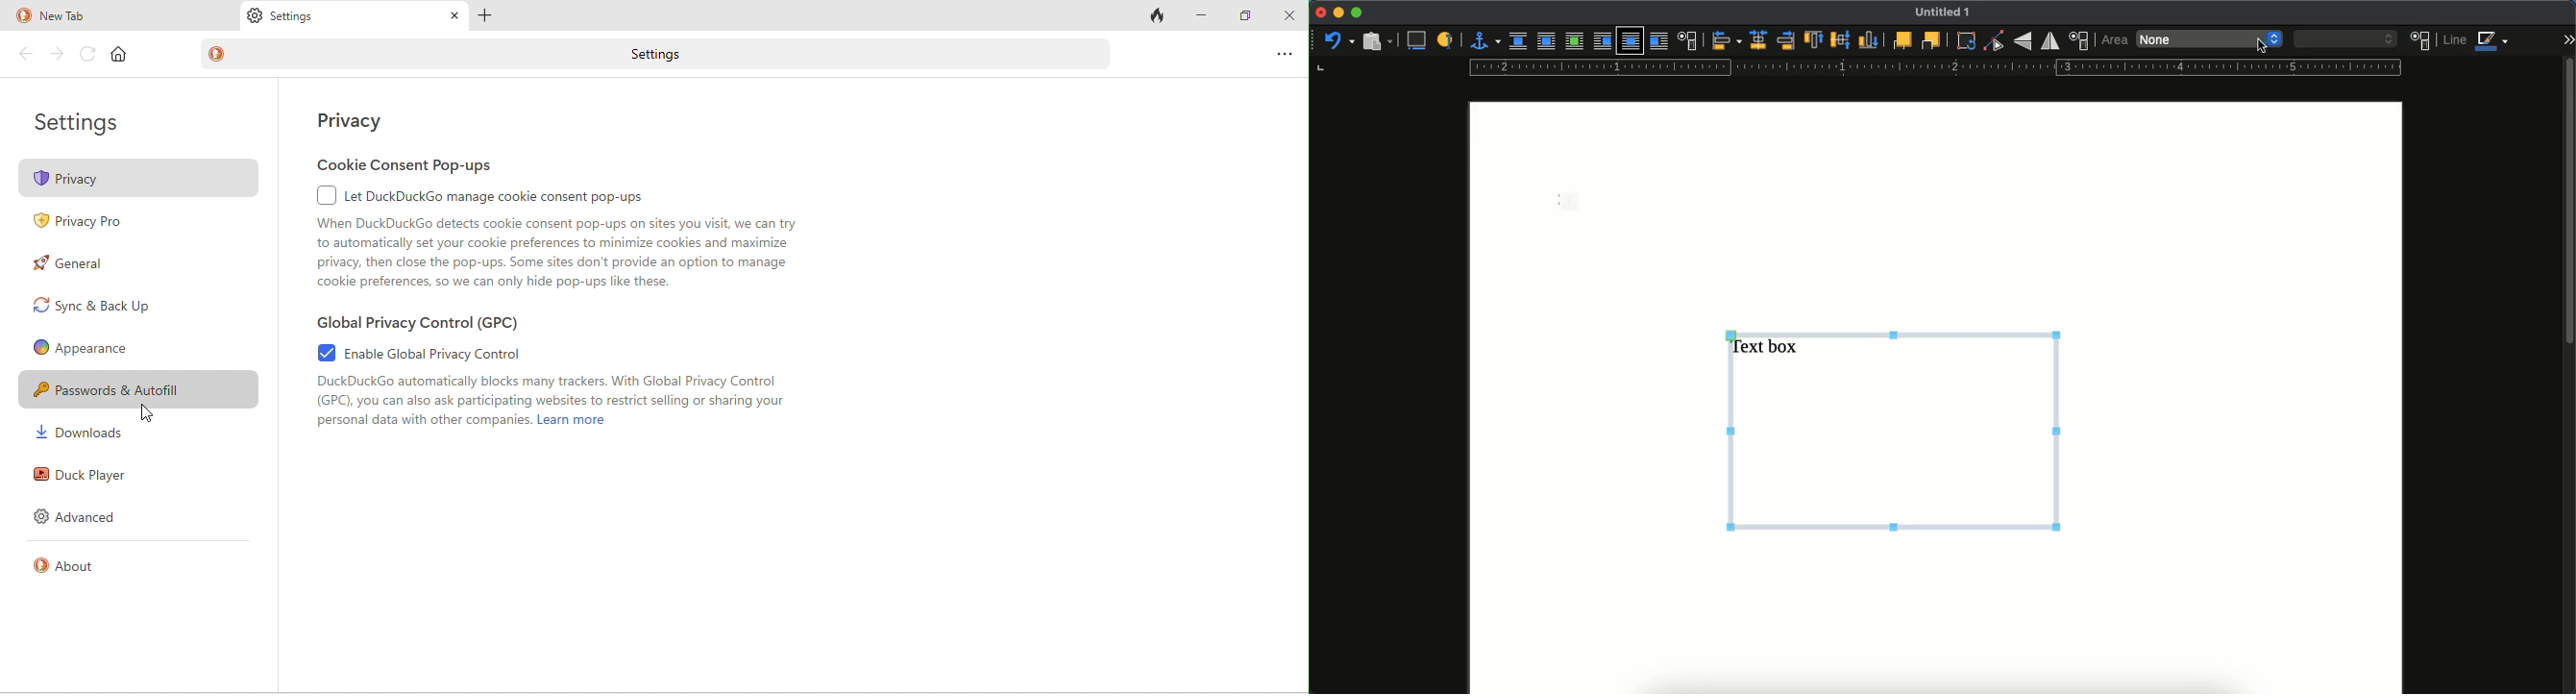 The image size is (2576, 700). I want to click on back, so click(25, 54).